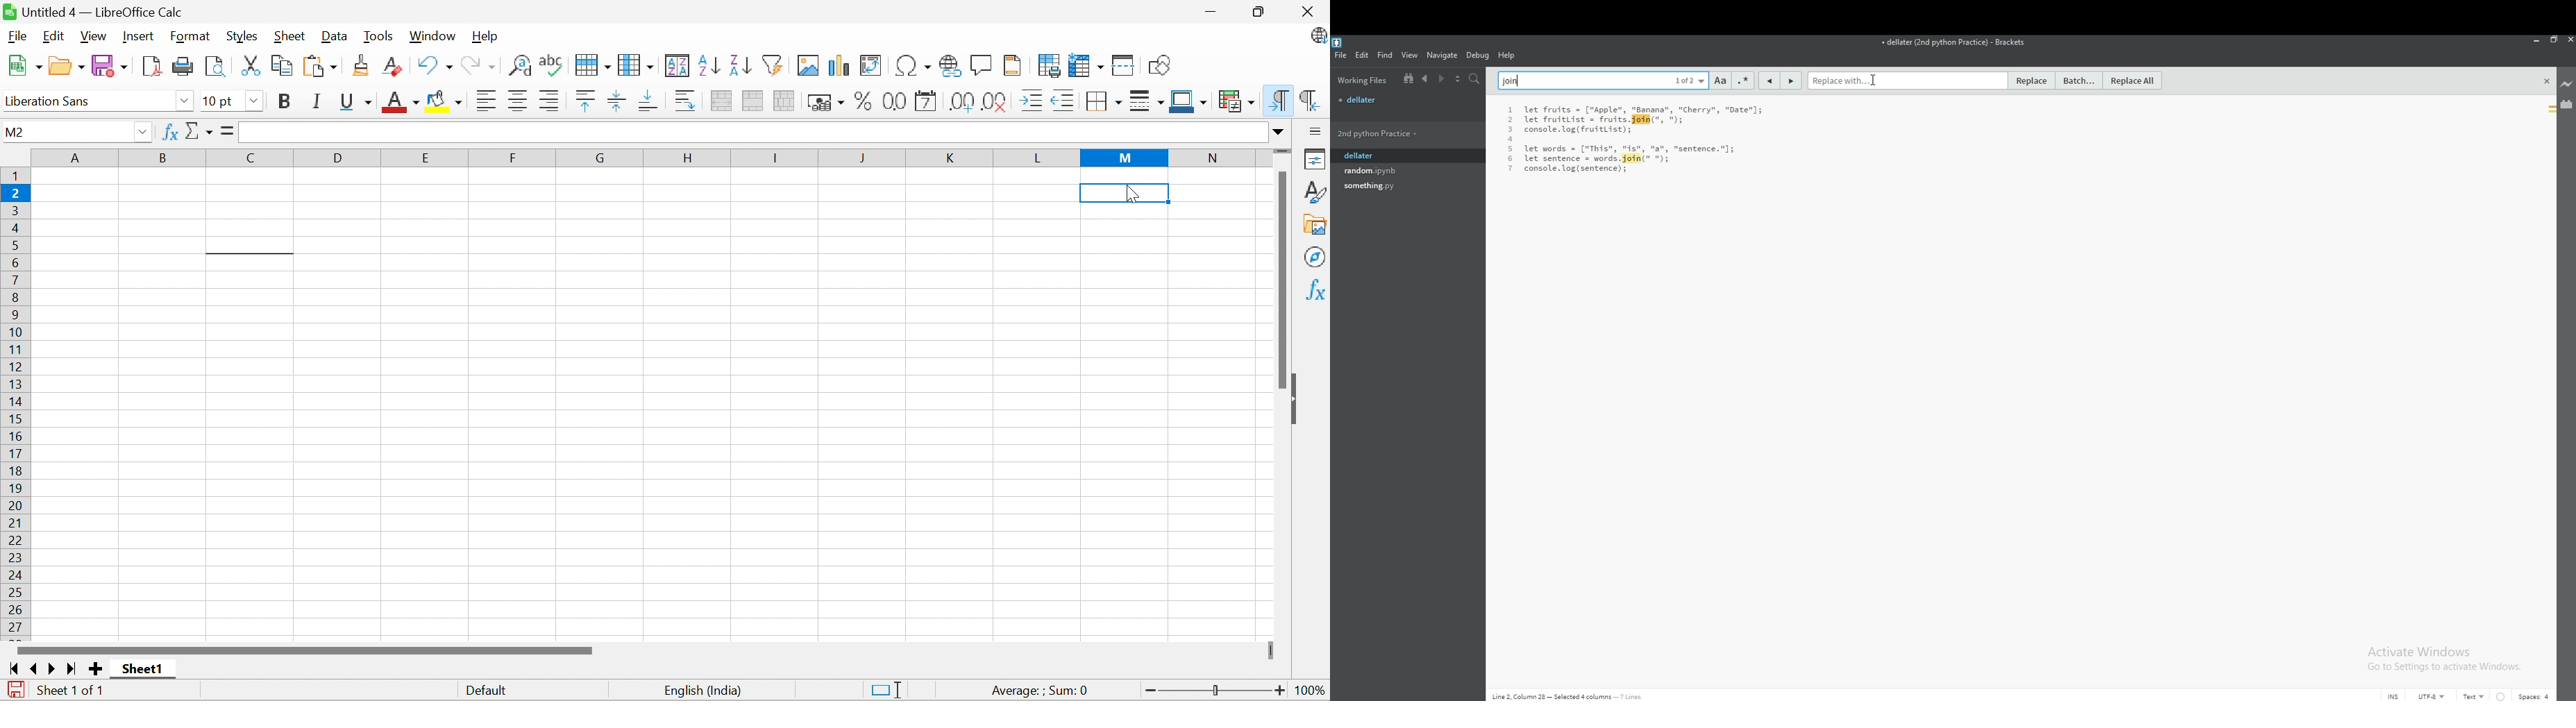 Image resolution: width=2576 pixels, height=728 pixels. What do you see at coordinates (1407, 99) in the screenshot?
I see `file` at bounding box center [1407, 99].